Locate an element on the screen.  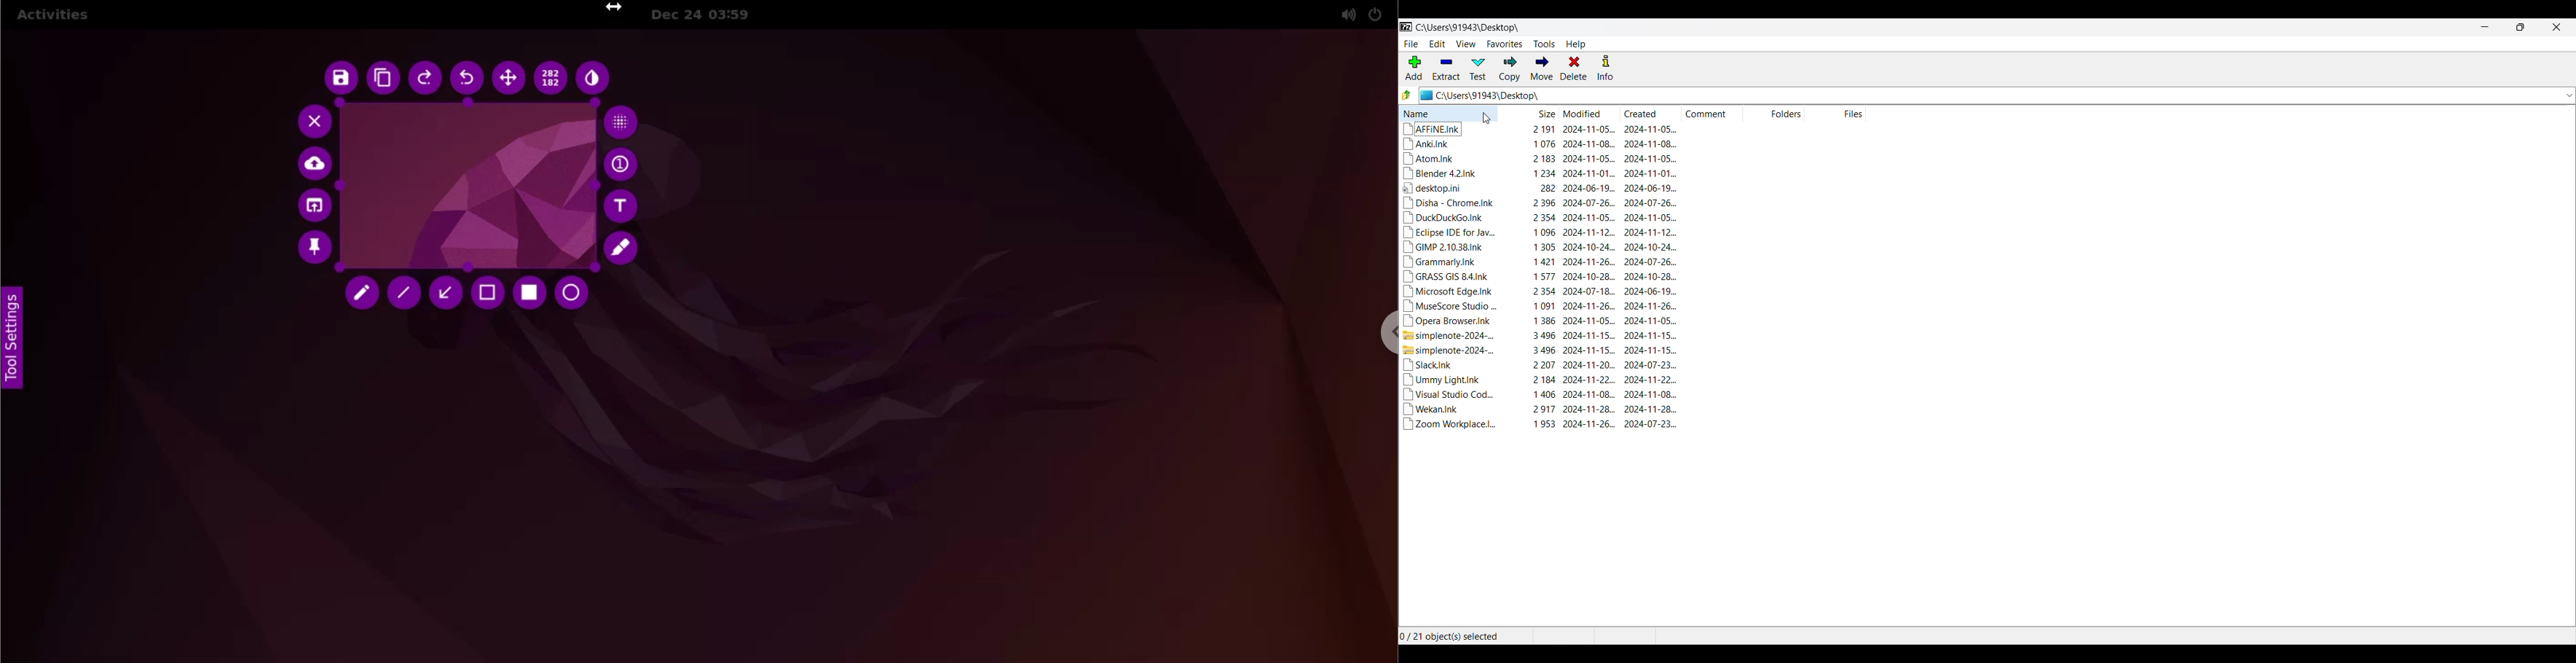
C:\Users\91943\Desktop\ is located at coordinates (1988, 95).